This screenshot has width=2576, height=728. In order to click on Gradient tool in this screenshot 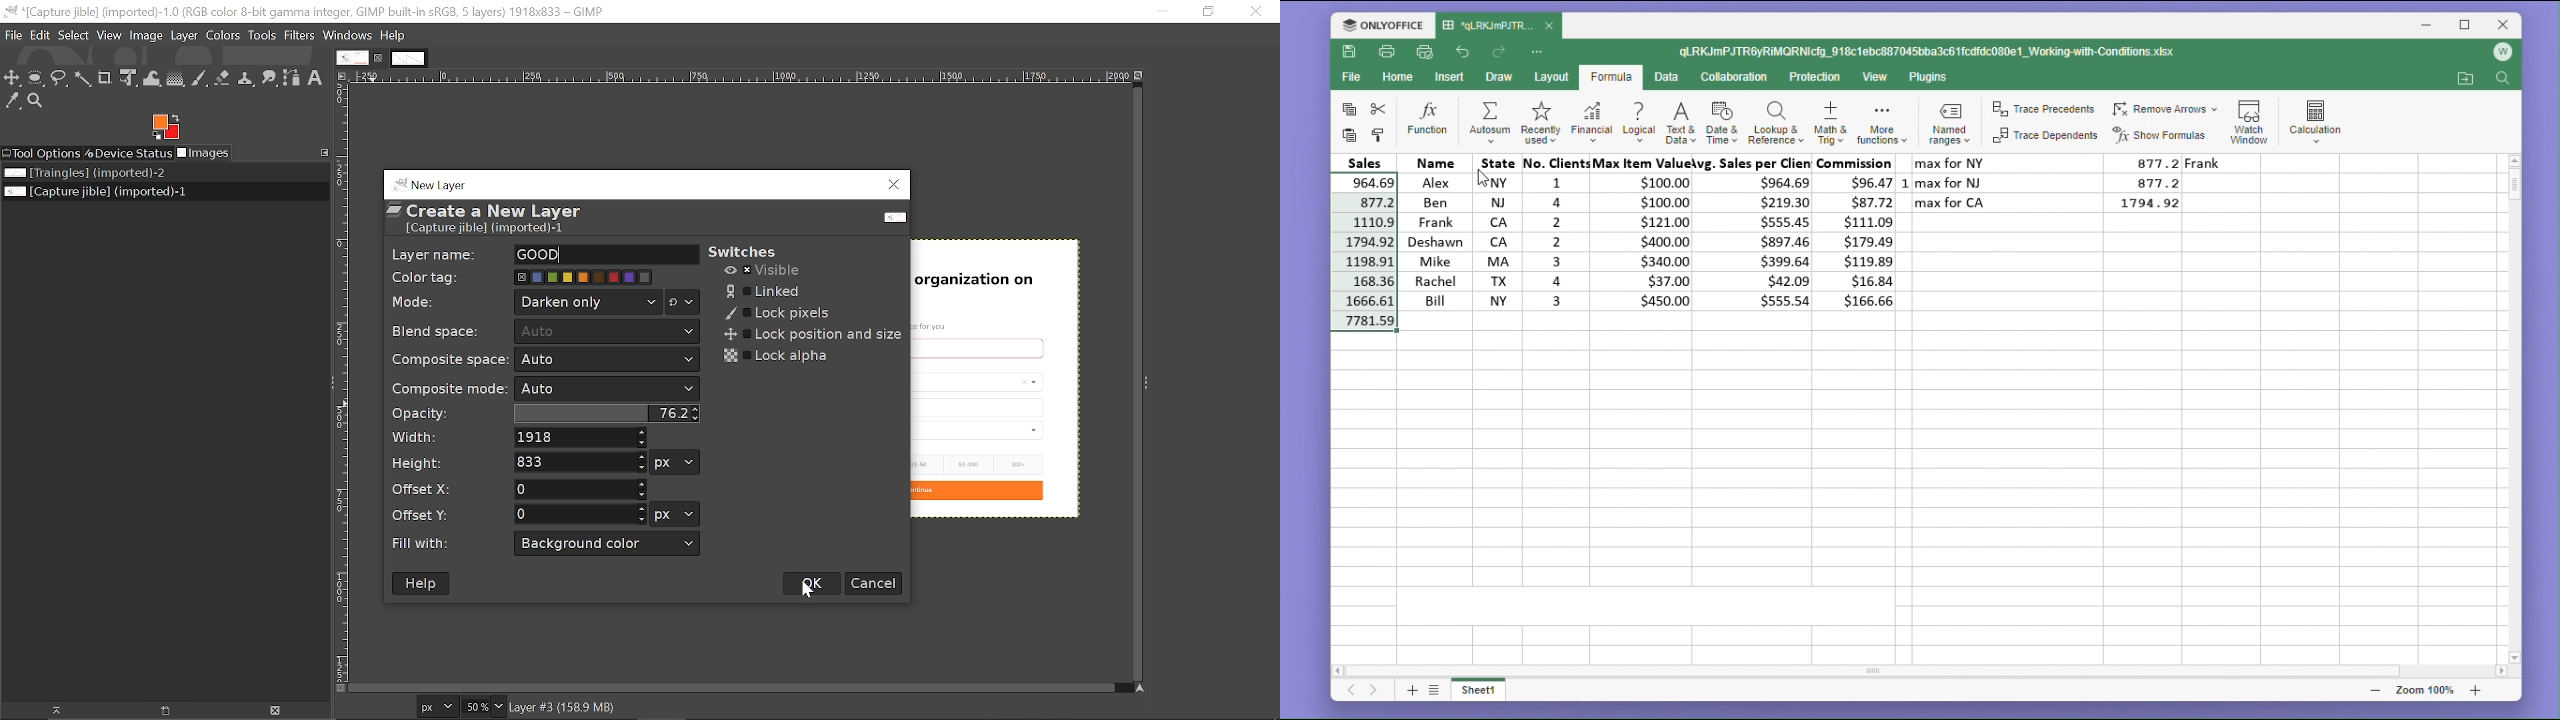, I will do `click(175, 78)`.